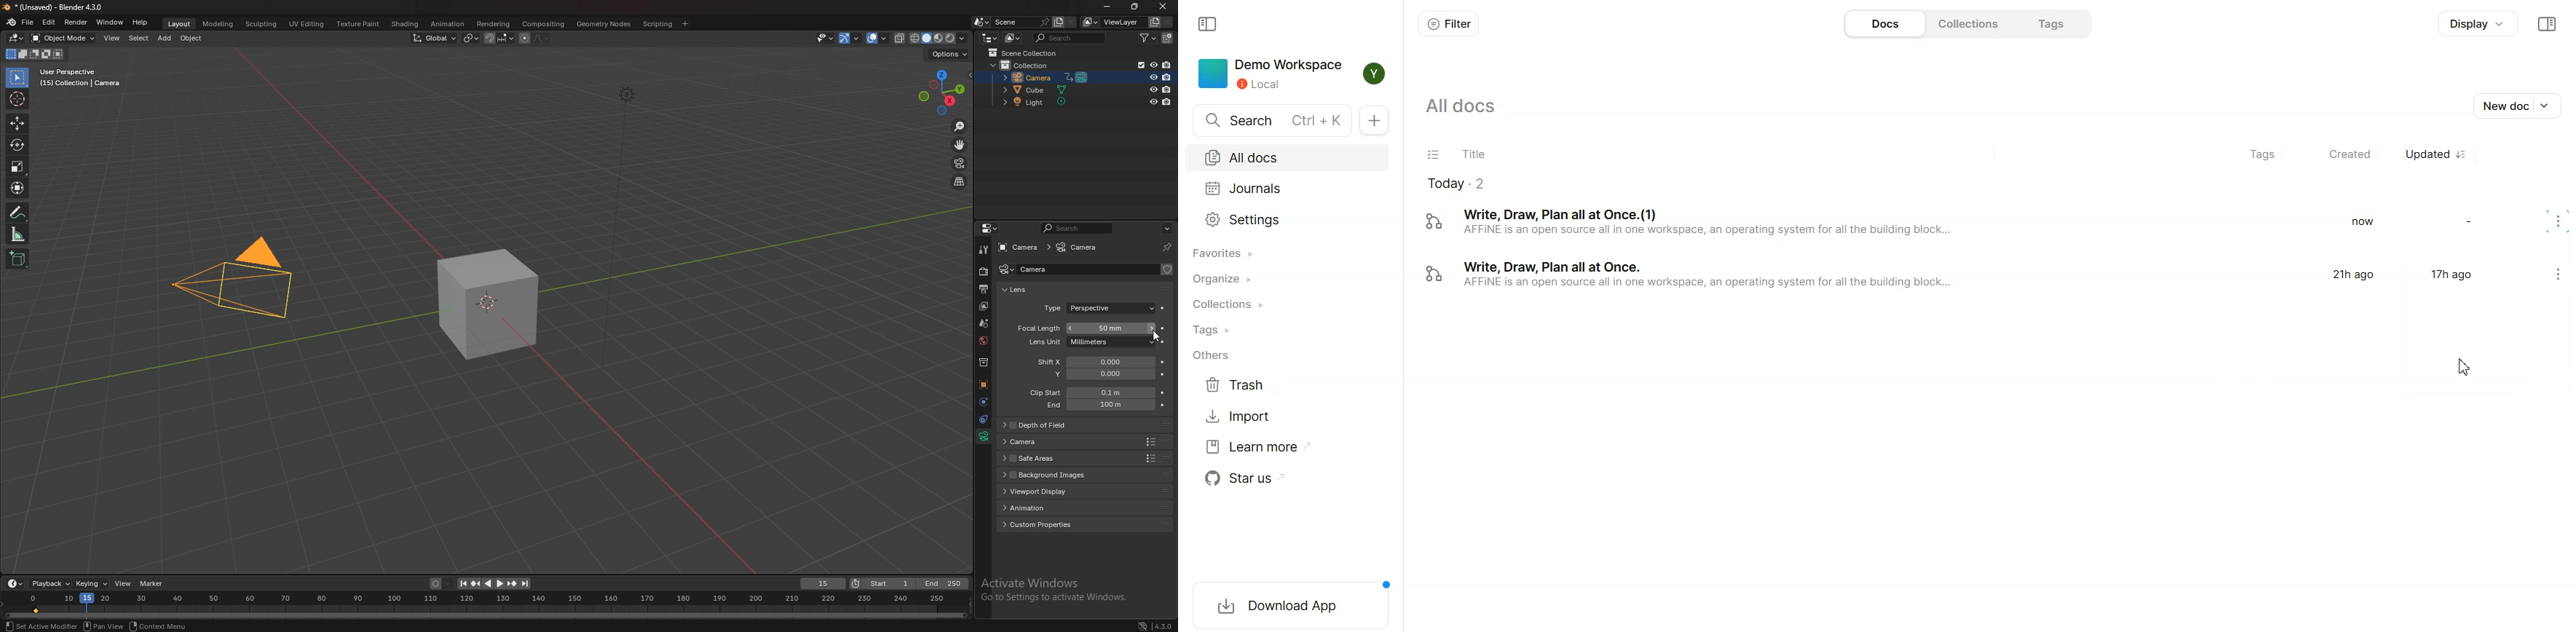 Image resolution: width=2576 pixels, height=644 pixels. Describe the element at coordinates (180, 25) in the screenshot. I see `layout` at that location.